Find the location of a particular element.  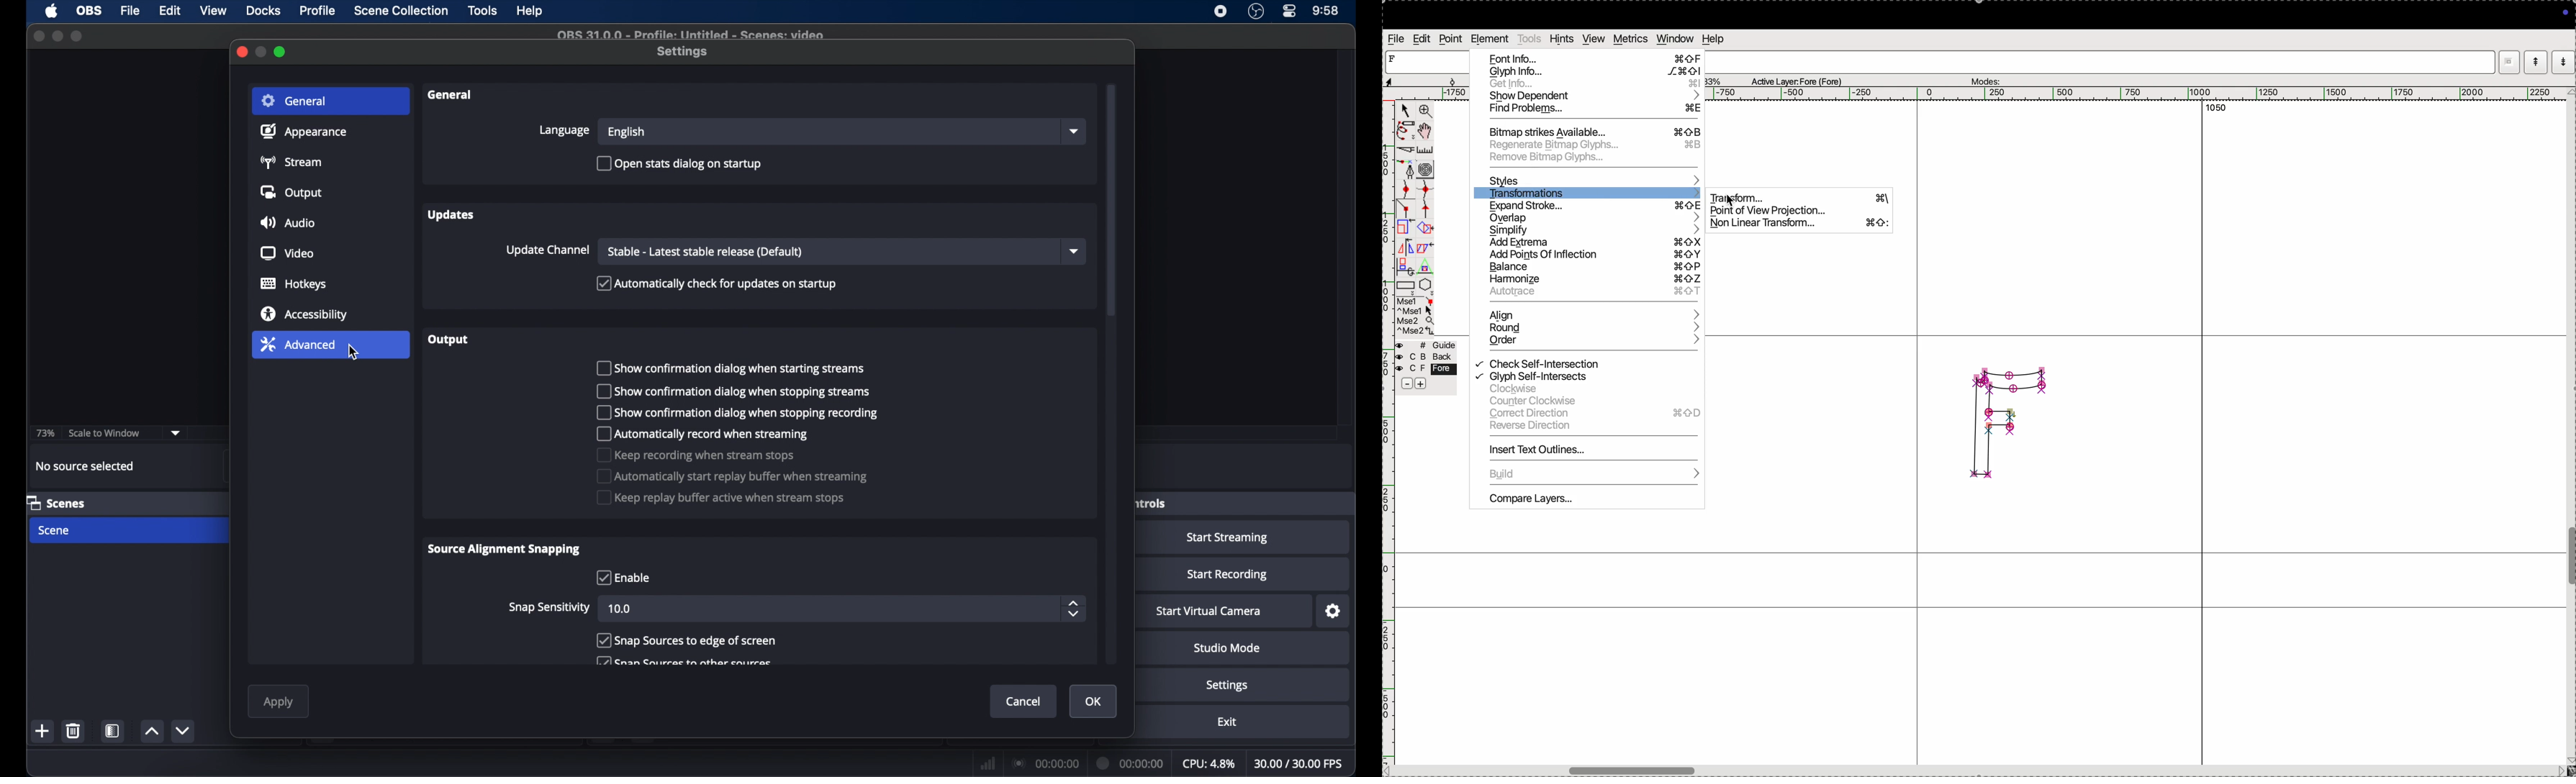

73% is located at coordinates (44, 434).